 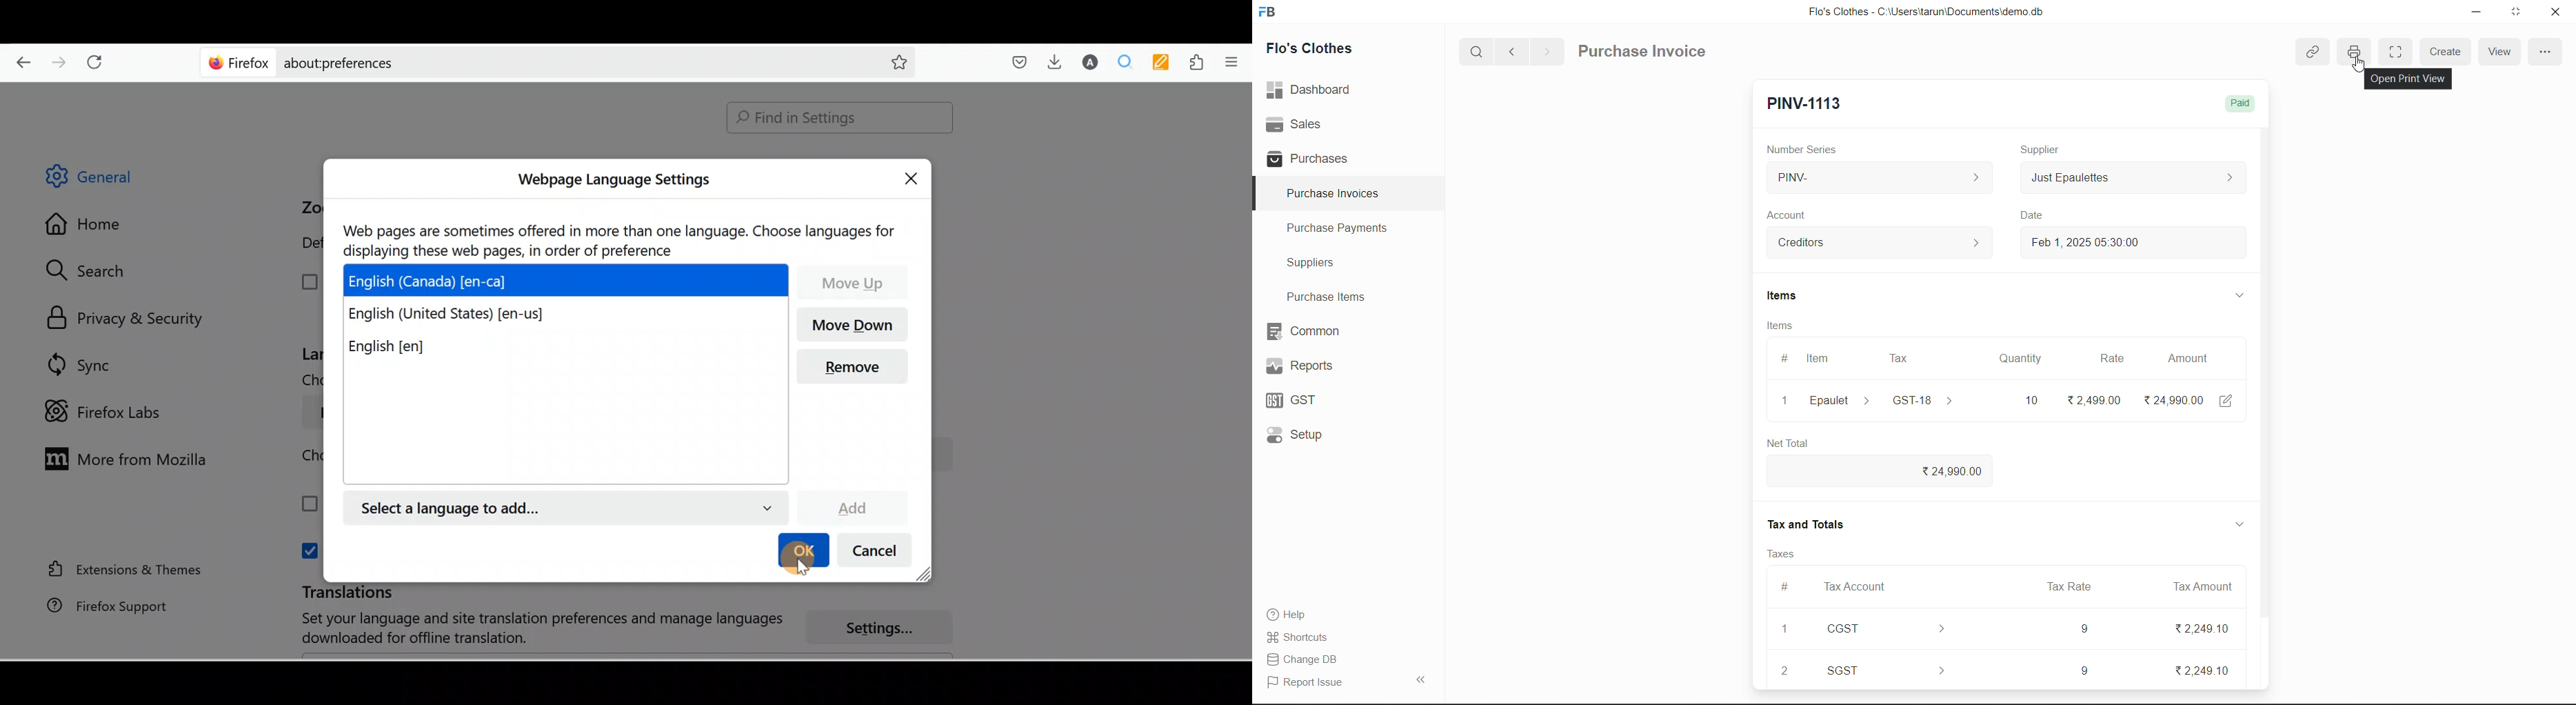 I want to click on Purchases, so click(x=1312, y=158).